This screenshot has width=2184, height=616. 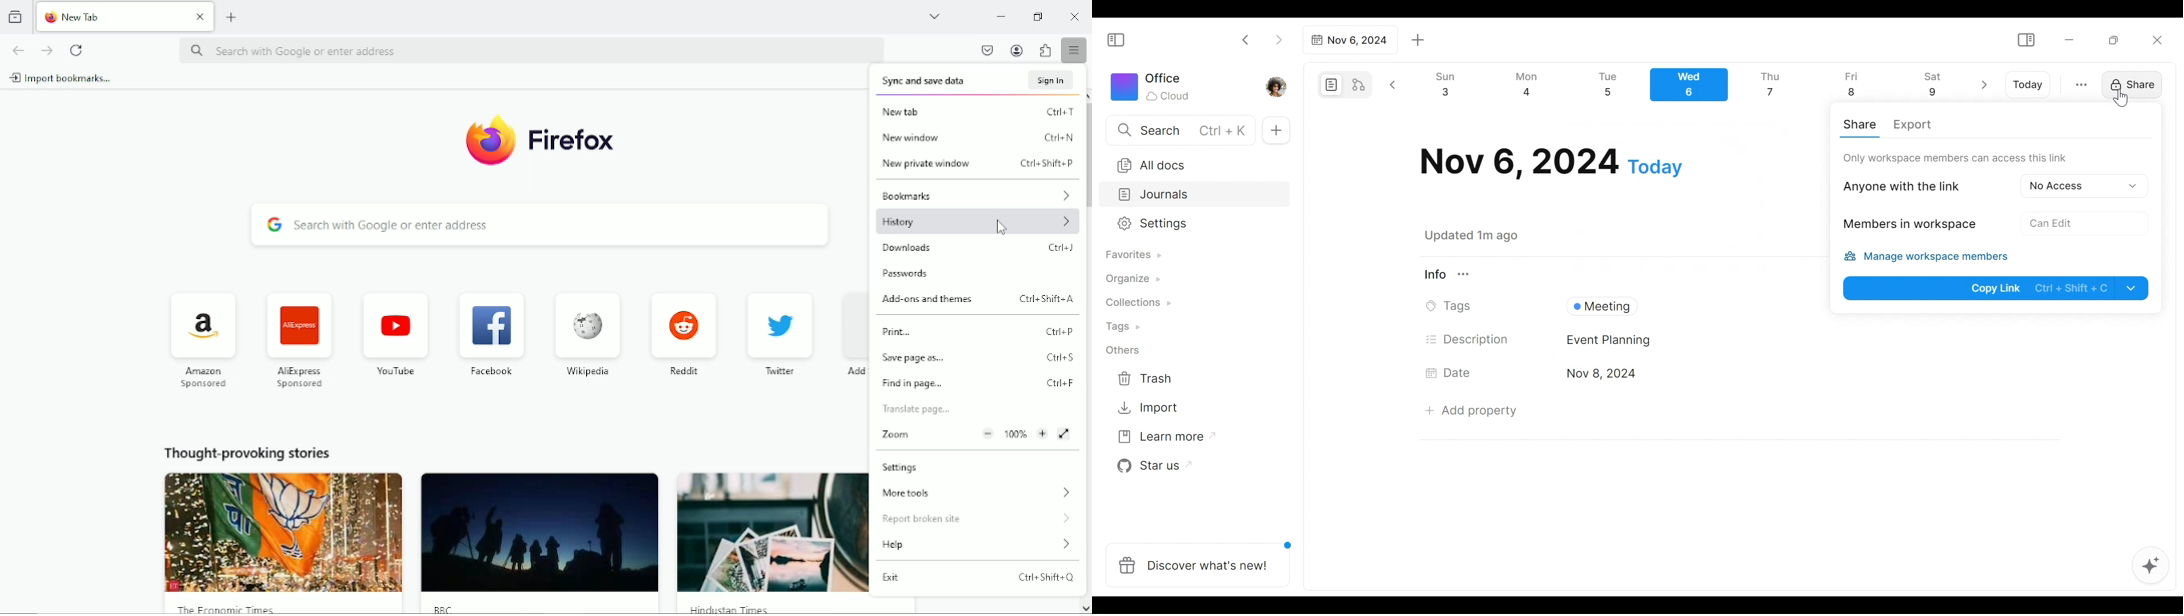 What do you see at coordinates (77, 49) in the screenshot?
I see `Reload current page` at bounding box center [77, 49].